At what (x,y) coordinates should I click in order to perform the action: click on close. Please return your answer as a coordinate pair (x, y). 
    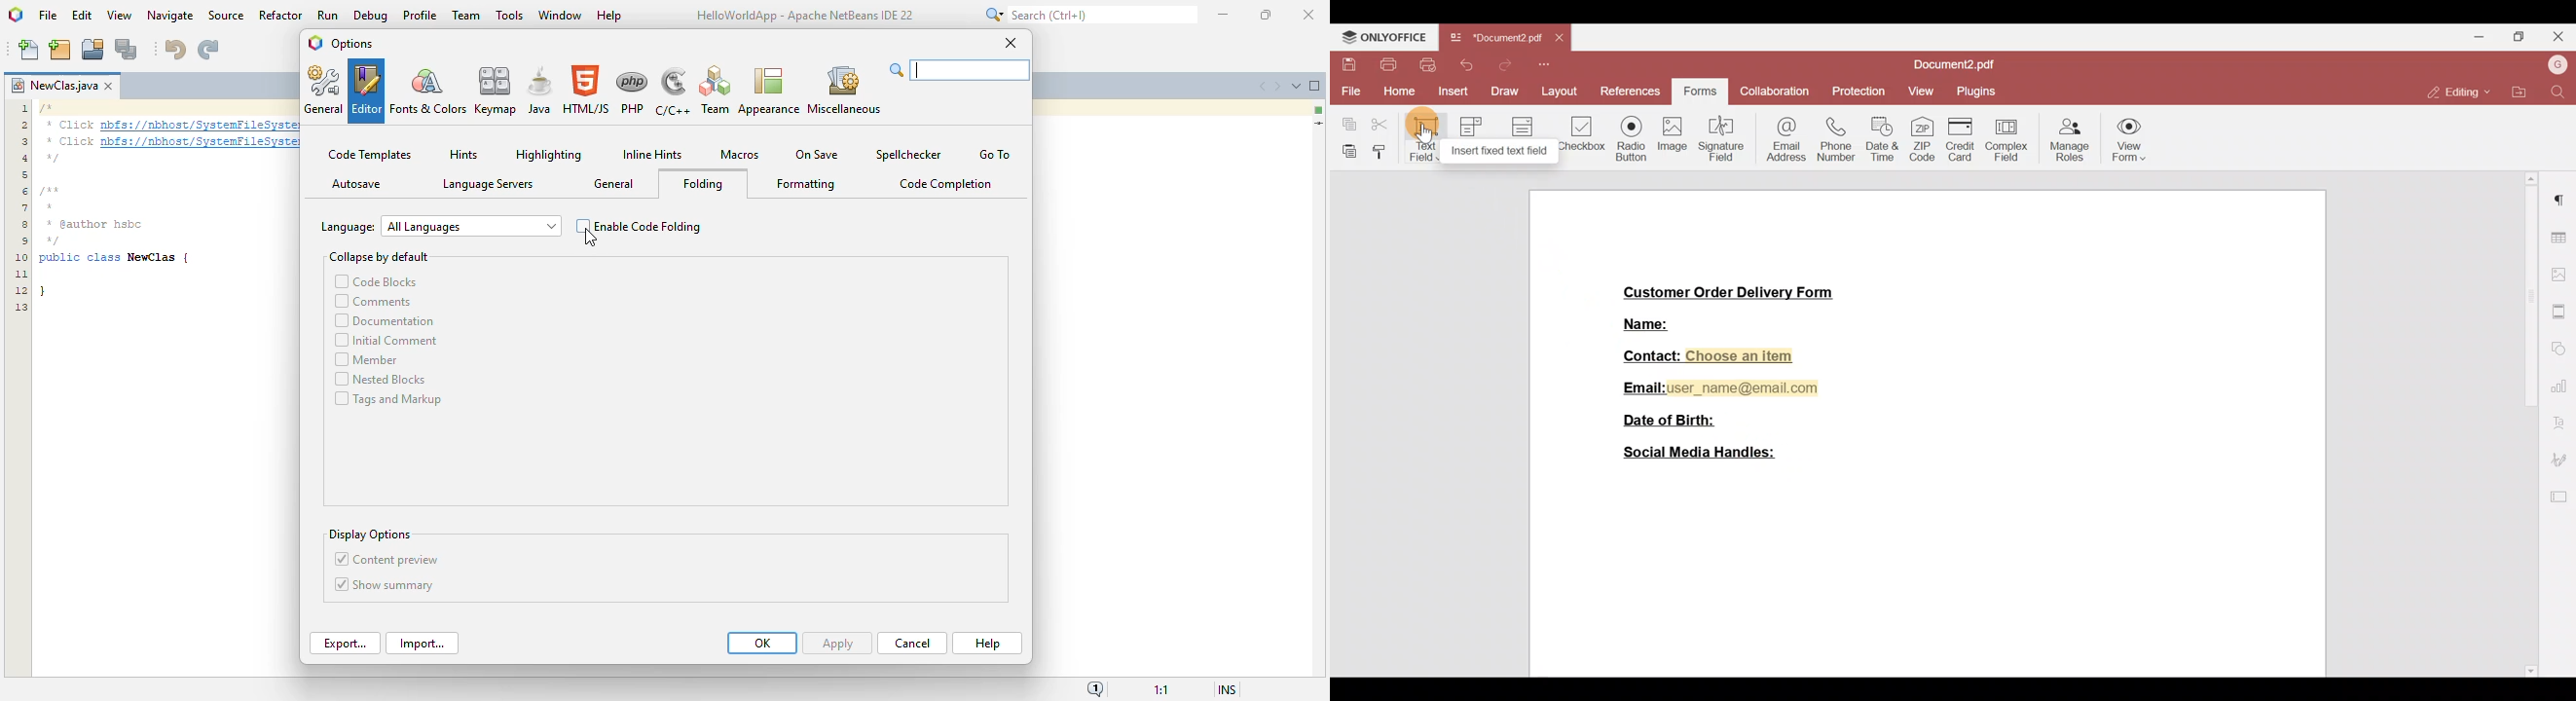
    Looking at the image, I should click on (1308, 14).